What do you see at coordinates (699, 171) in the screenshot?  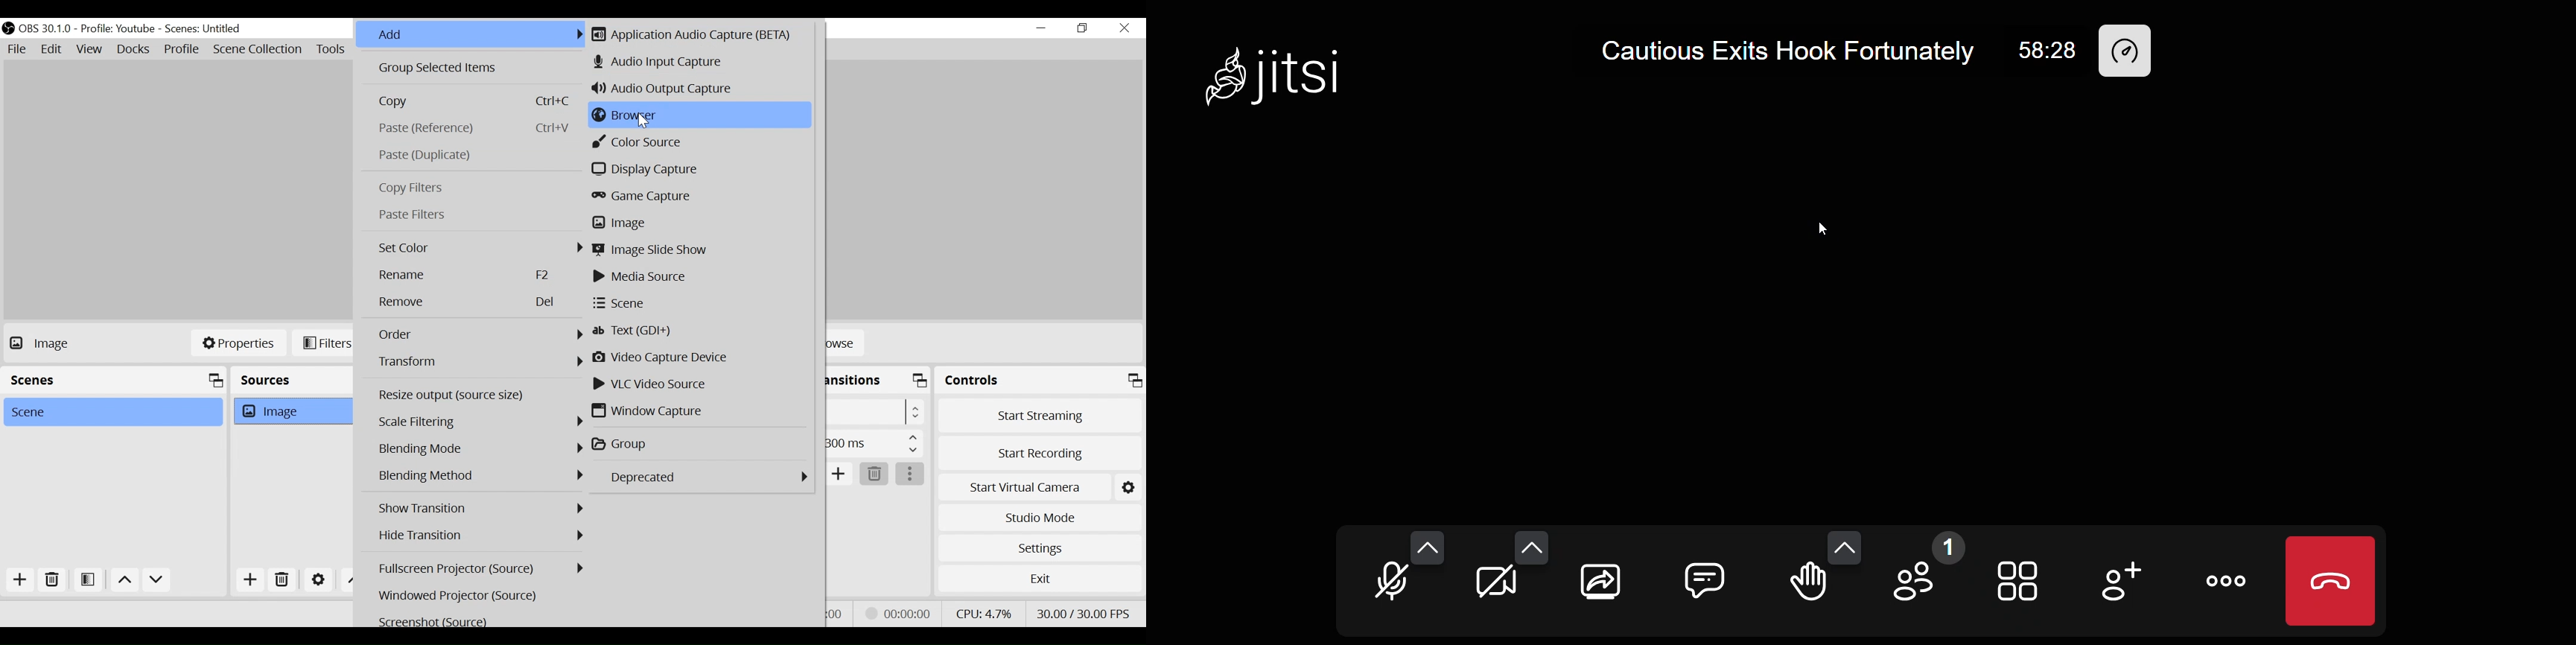 I see `Display Capture` at bounding box center [699, 171].